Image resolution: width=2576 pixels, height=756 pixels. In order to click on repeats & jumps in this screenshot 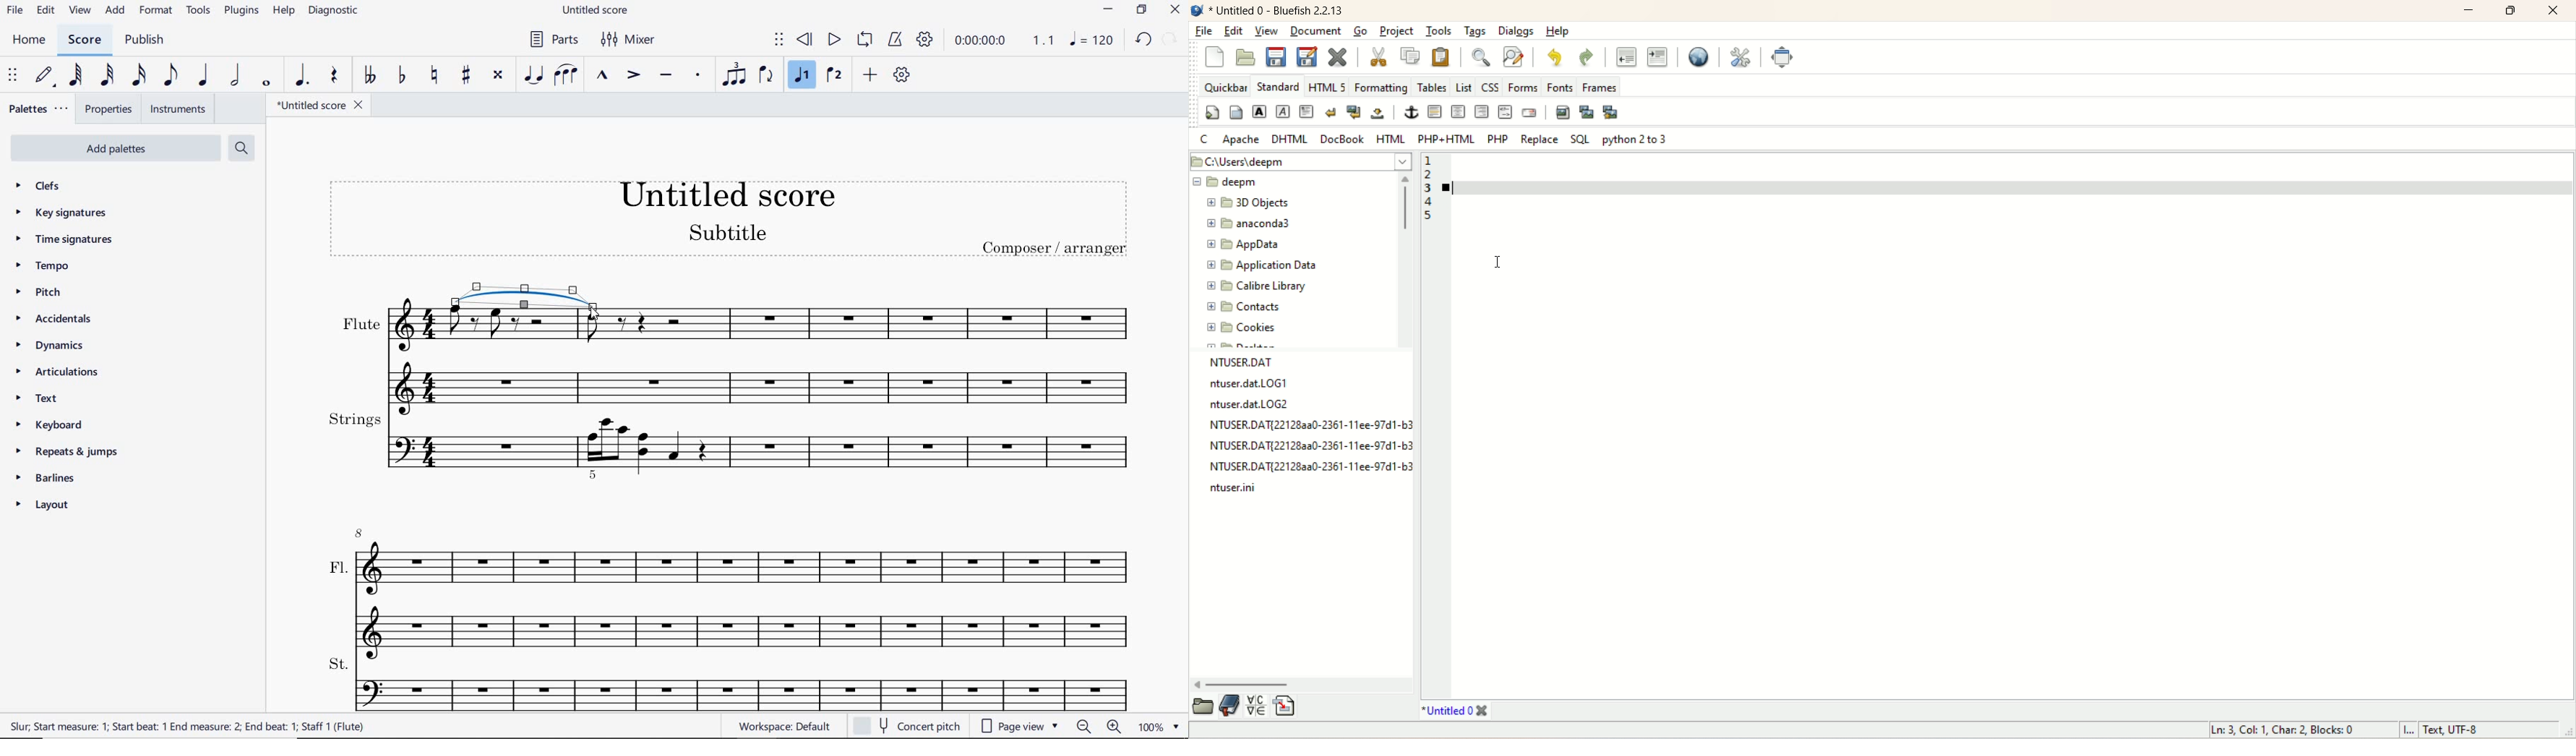, I will do `click(71, 452)`.